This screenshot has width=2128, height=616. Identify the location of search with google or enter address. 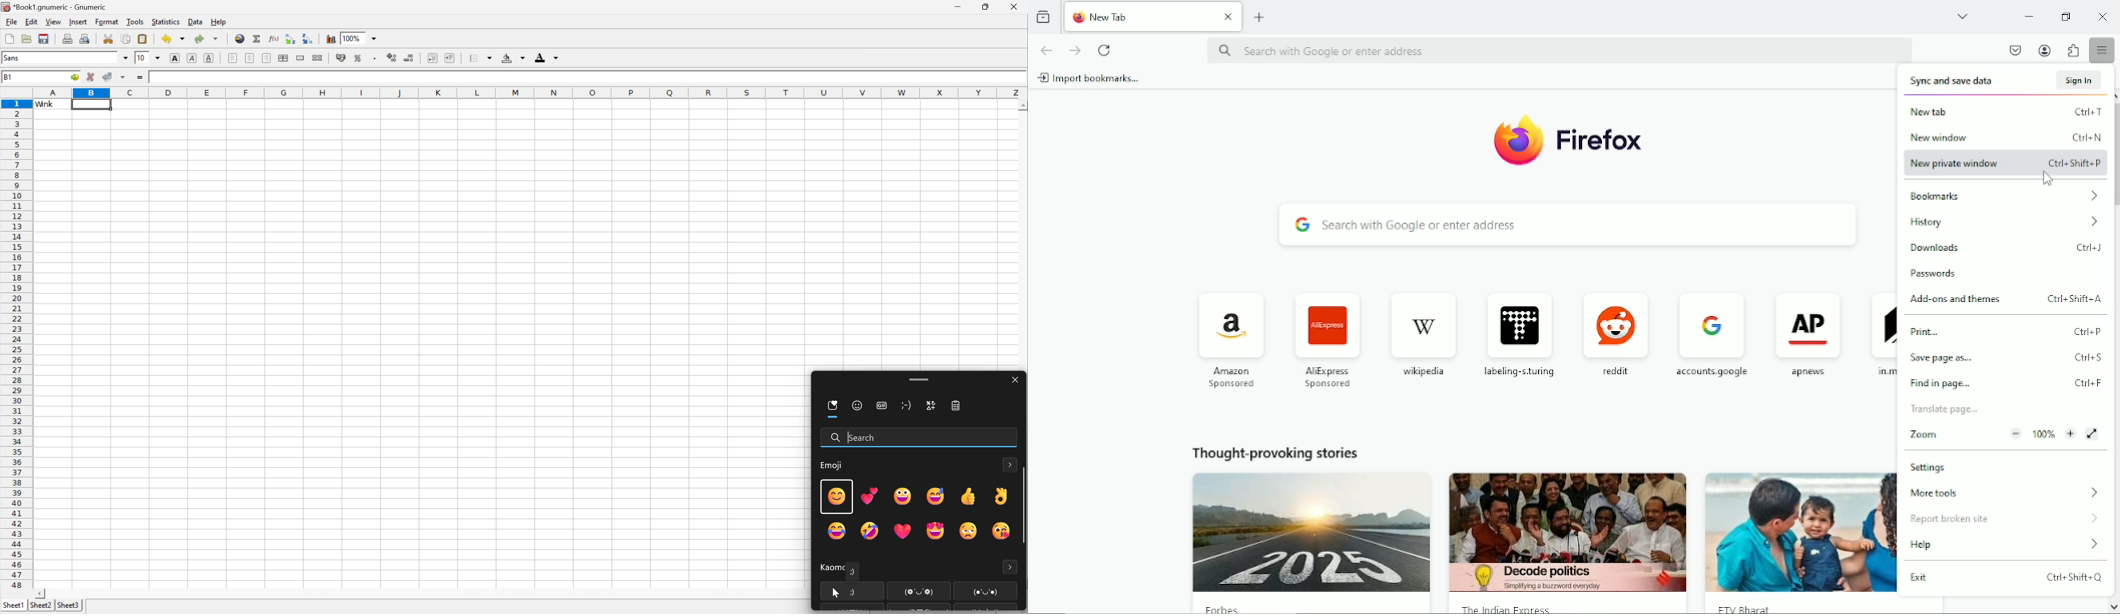
(1560, 50).